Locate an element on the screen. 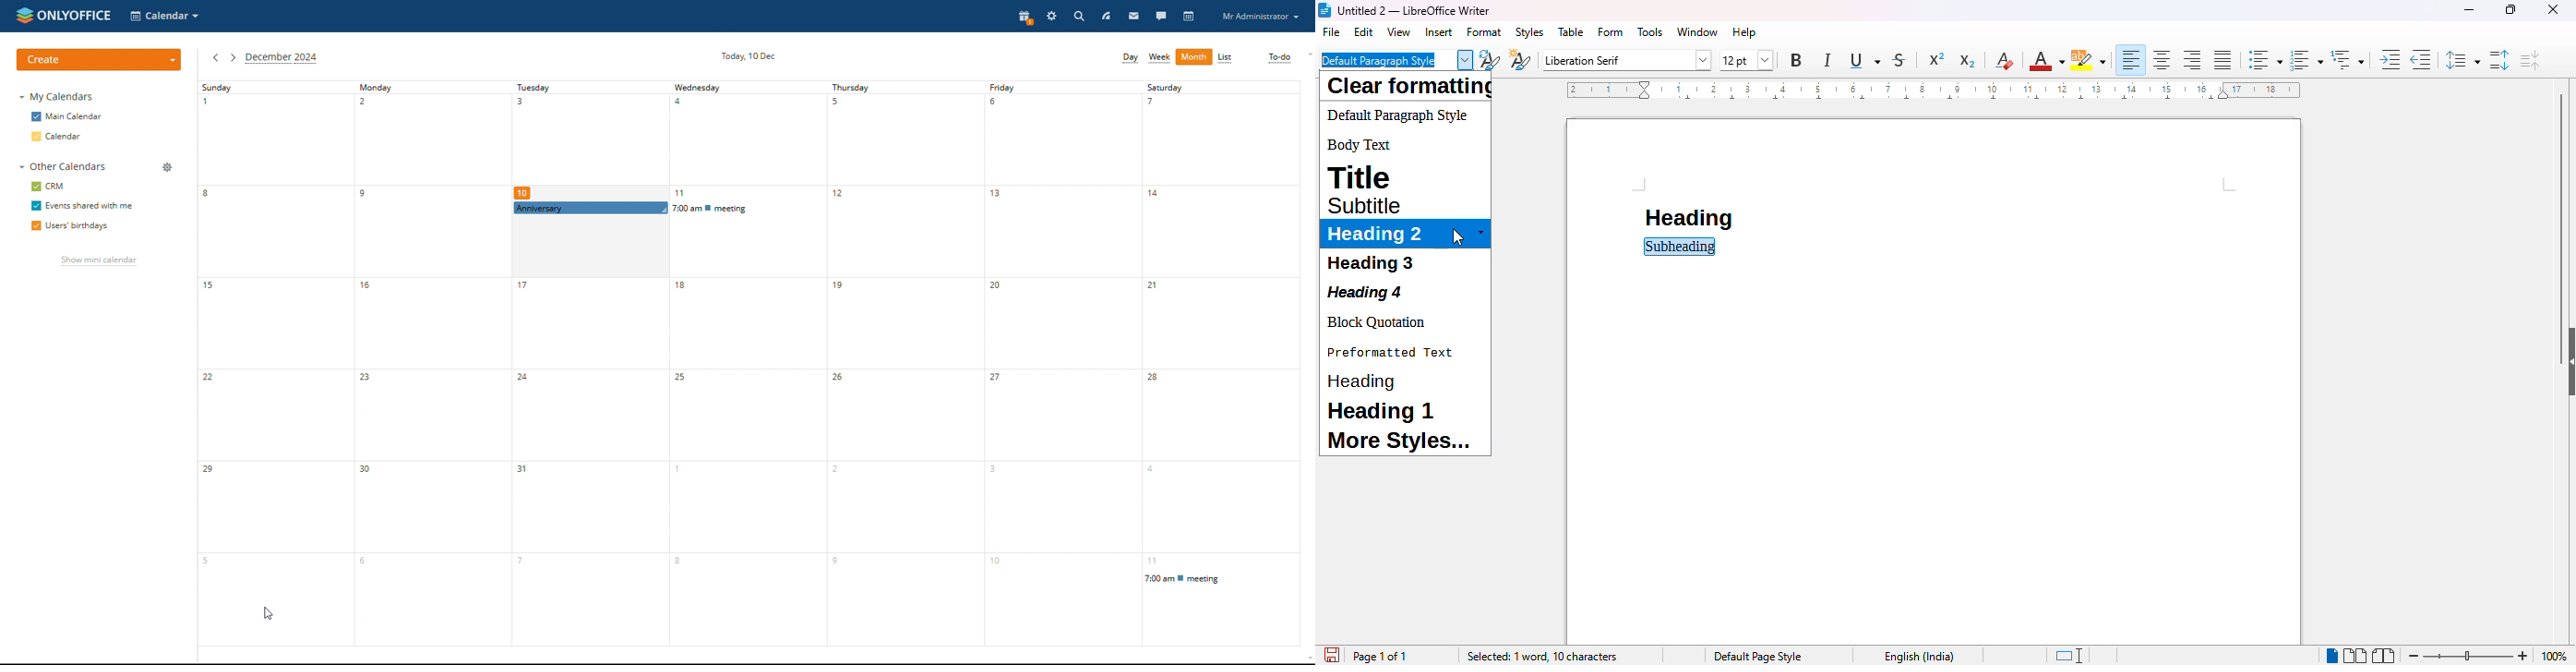 Image resolution: width=2576 pixels, height=672 pixels. minimize is located at coordinates (2469, 10).